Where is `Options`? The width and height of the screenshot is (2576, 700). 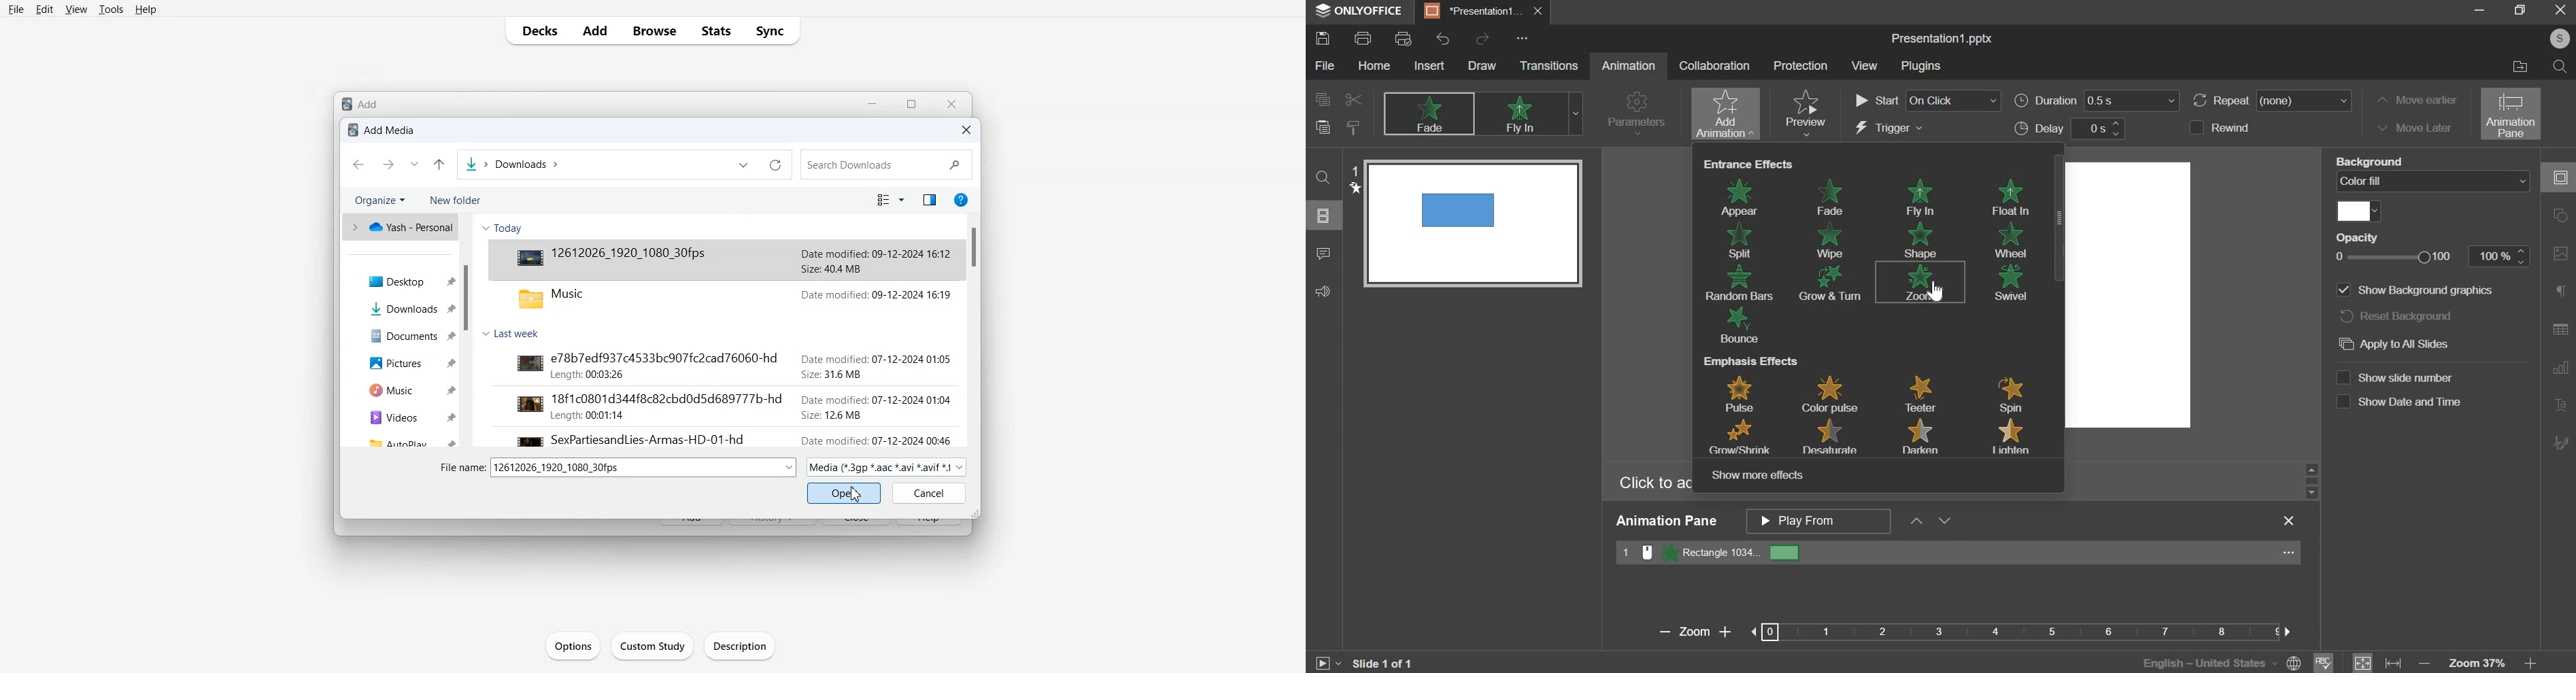 Options is located at coordinates (573, 644).